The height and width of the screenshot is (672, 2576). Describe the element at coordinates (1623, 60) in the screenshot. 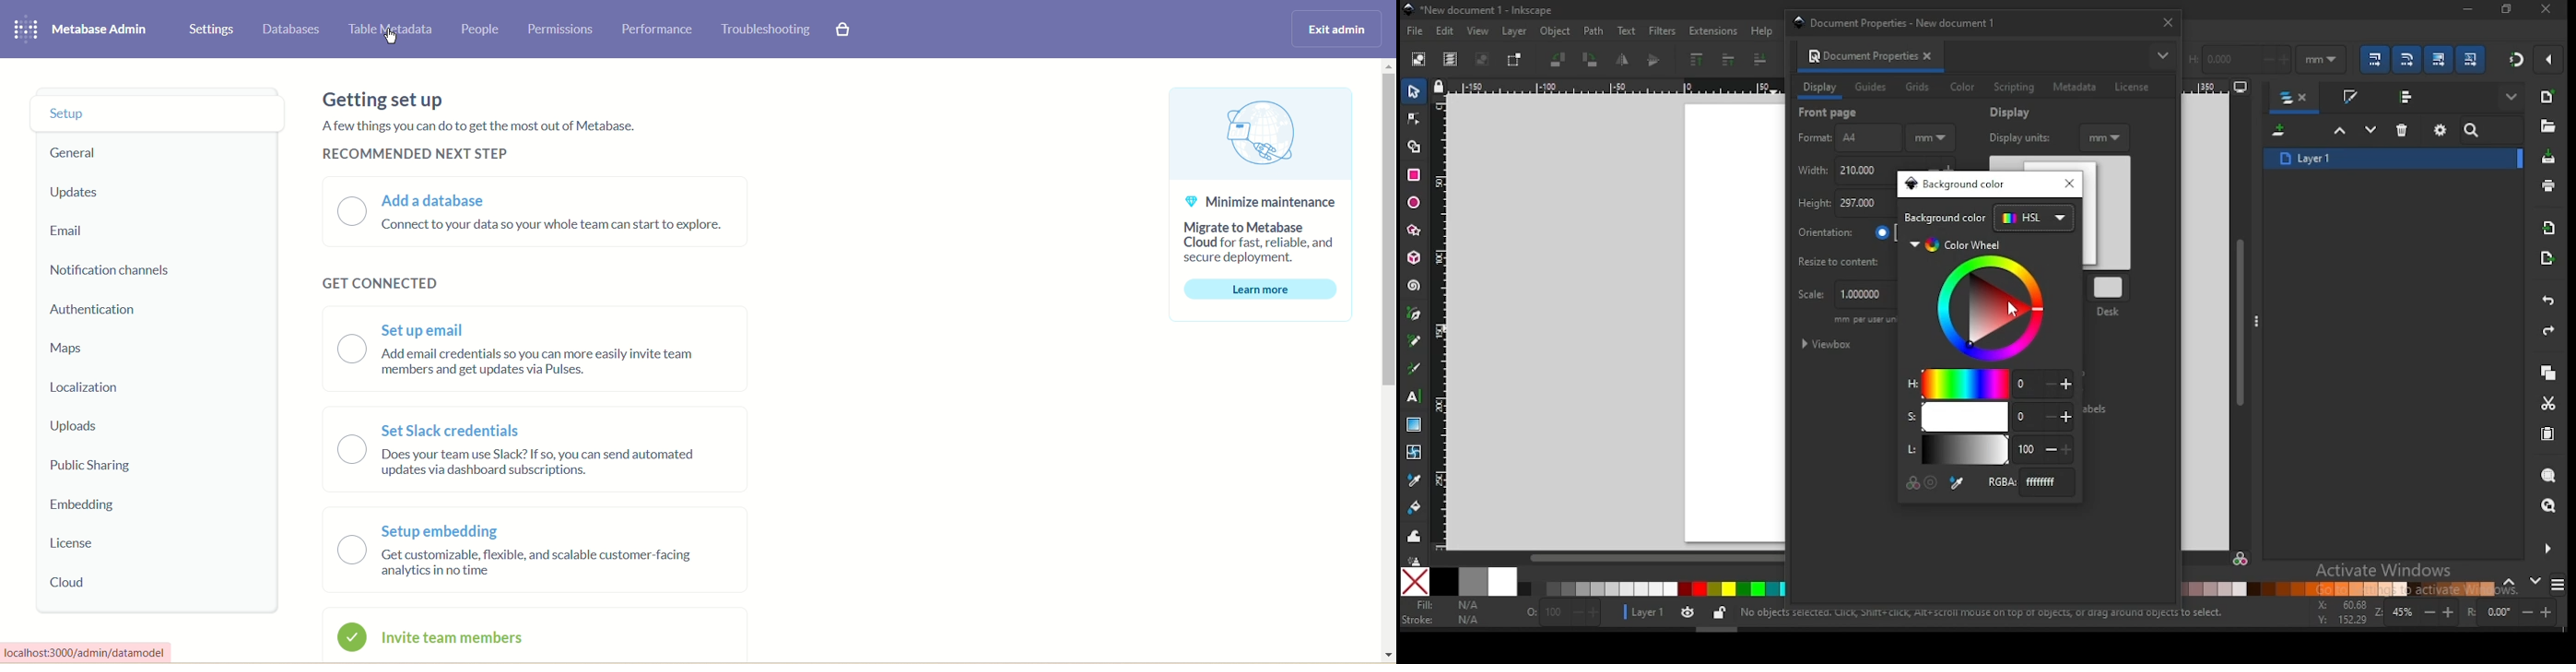

I see `object flip horizontal` at that location.